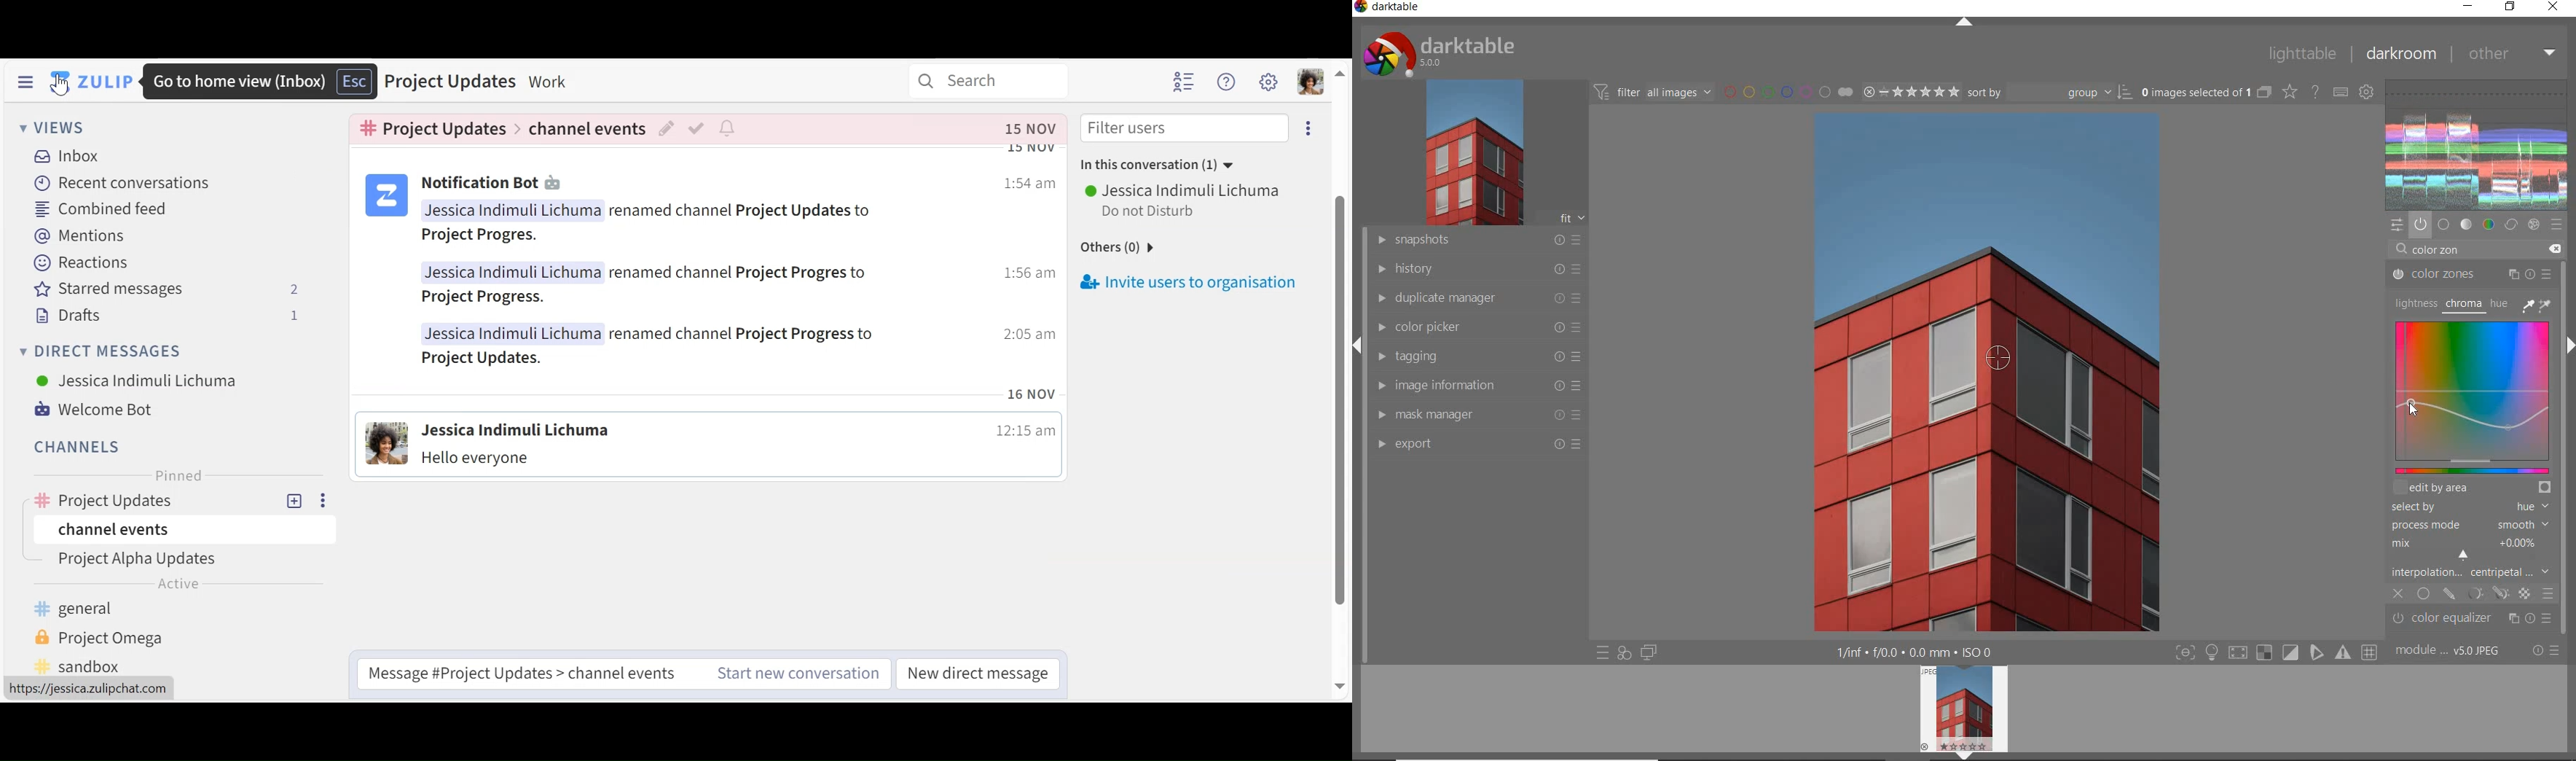 This screenshot has width=2576, height=784. What do you see at coordinates (2478, 143) in the screenshot?
I see `waveform` at bounding box center [2478, 143].